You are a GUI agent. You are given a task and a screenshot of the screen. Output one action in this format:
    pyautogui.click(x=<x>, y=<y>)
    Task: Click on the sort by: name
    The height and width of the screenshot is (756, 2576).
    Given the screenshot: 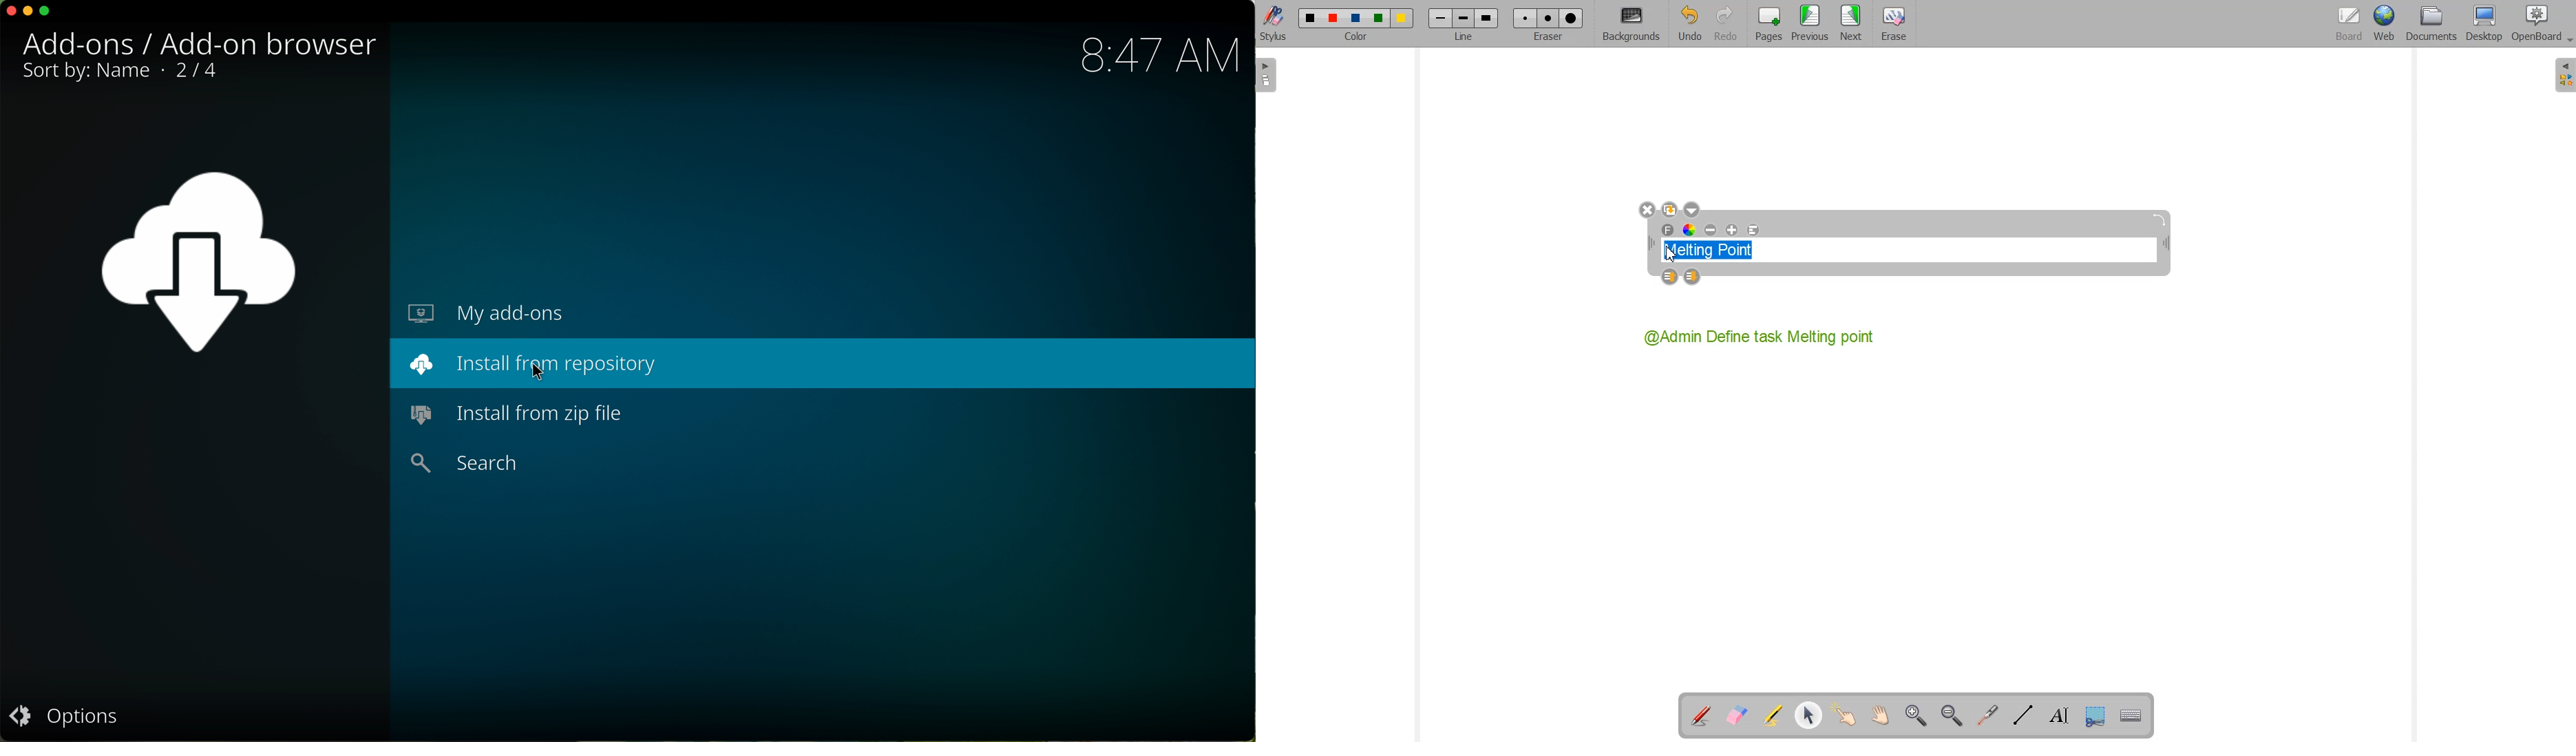 What is the action you would take?
    pyautogui.click(x=119, y=74)
    